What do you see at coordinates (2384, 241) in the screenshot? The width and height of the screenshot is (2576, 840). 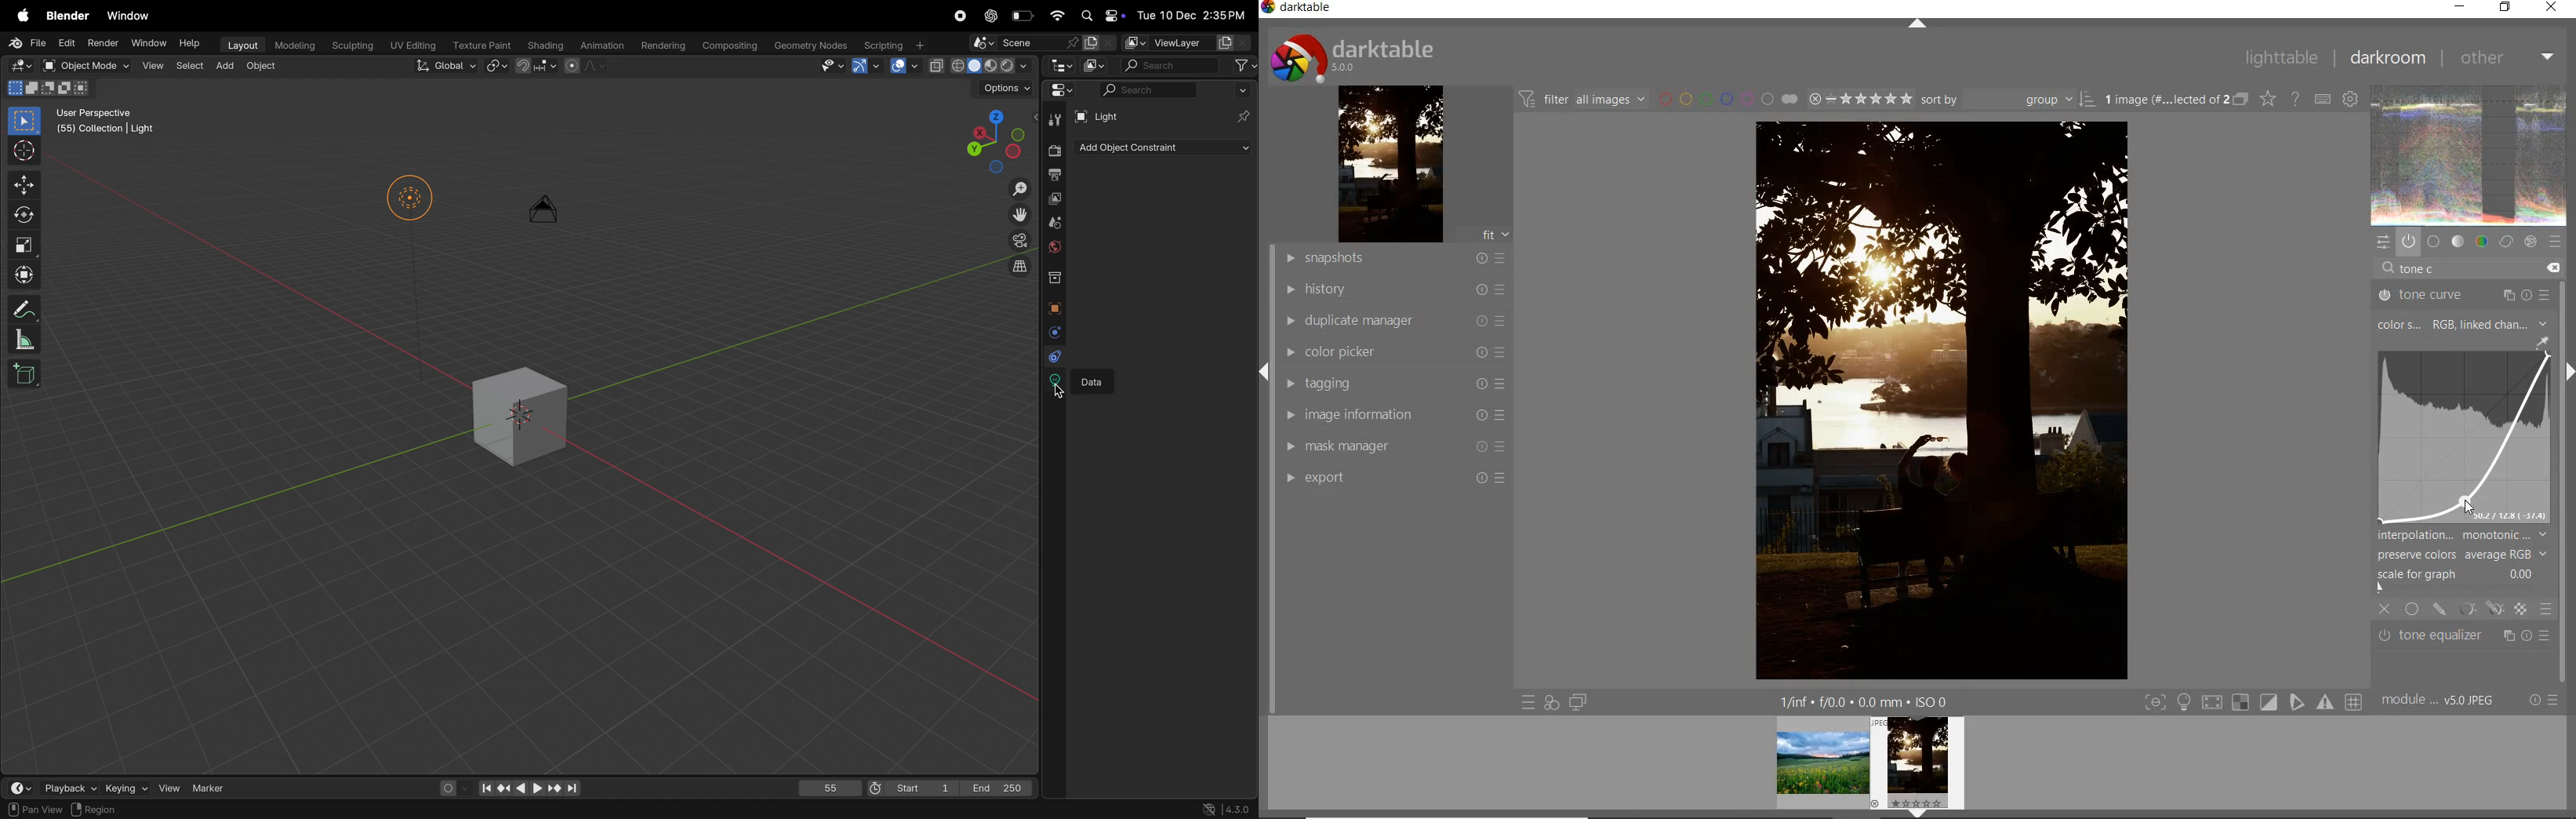 I see `quick access panel` at bounding box center [2384, 241].